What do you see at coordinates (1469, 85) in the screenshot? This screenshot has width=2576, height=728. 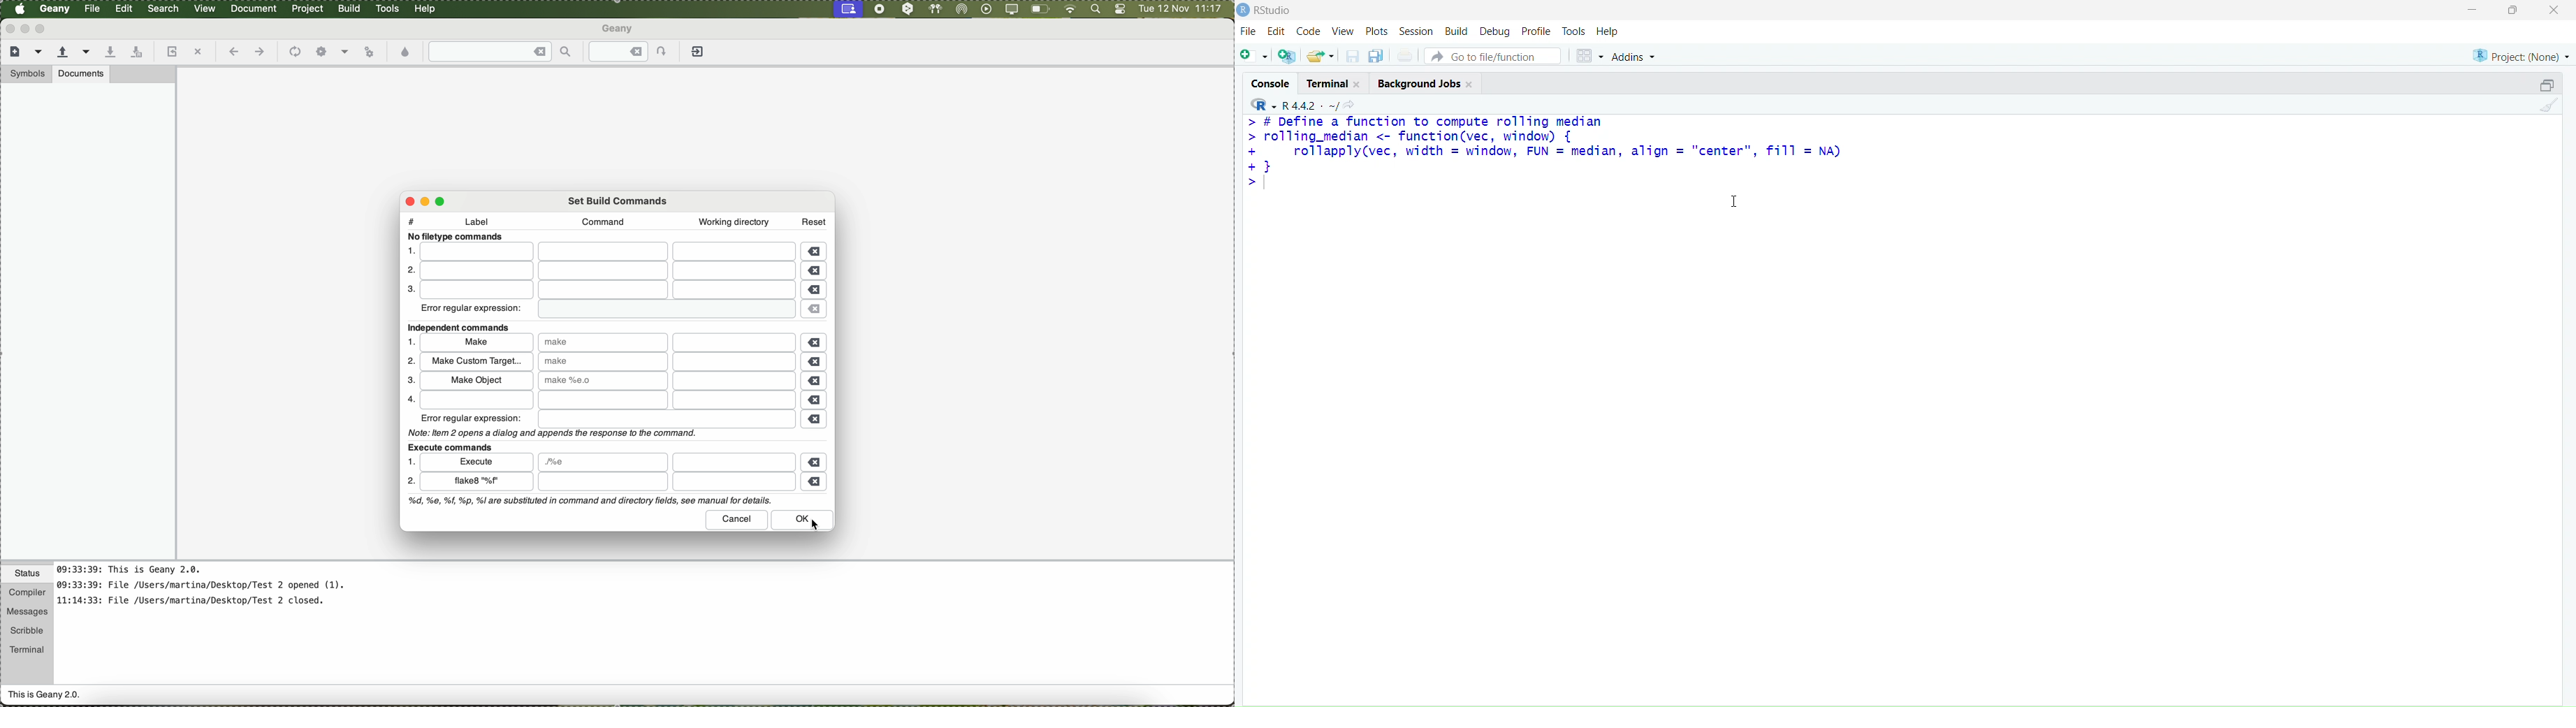 I see `close` at bounding box center [1469, 85].